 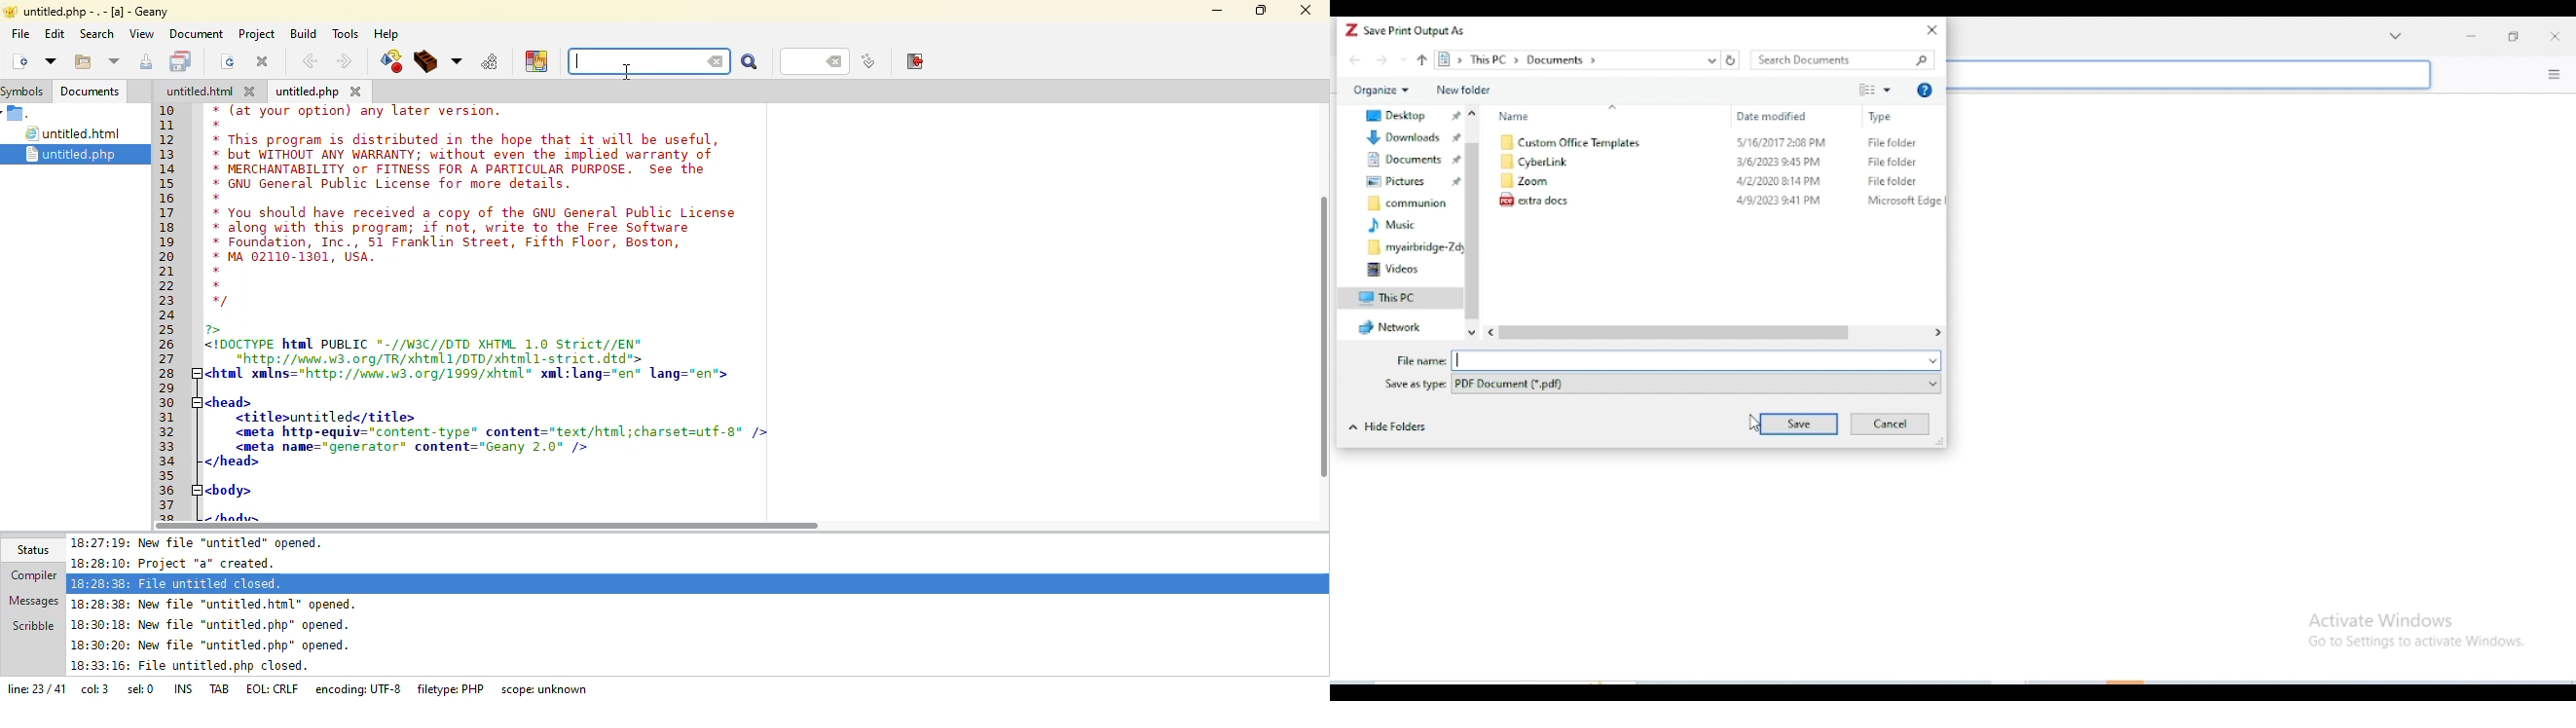 I want to click on close, so click(x=2555, y=34).